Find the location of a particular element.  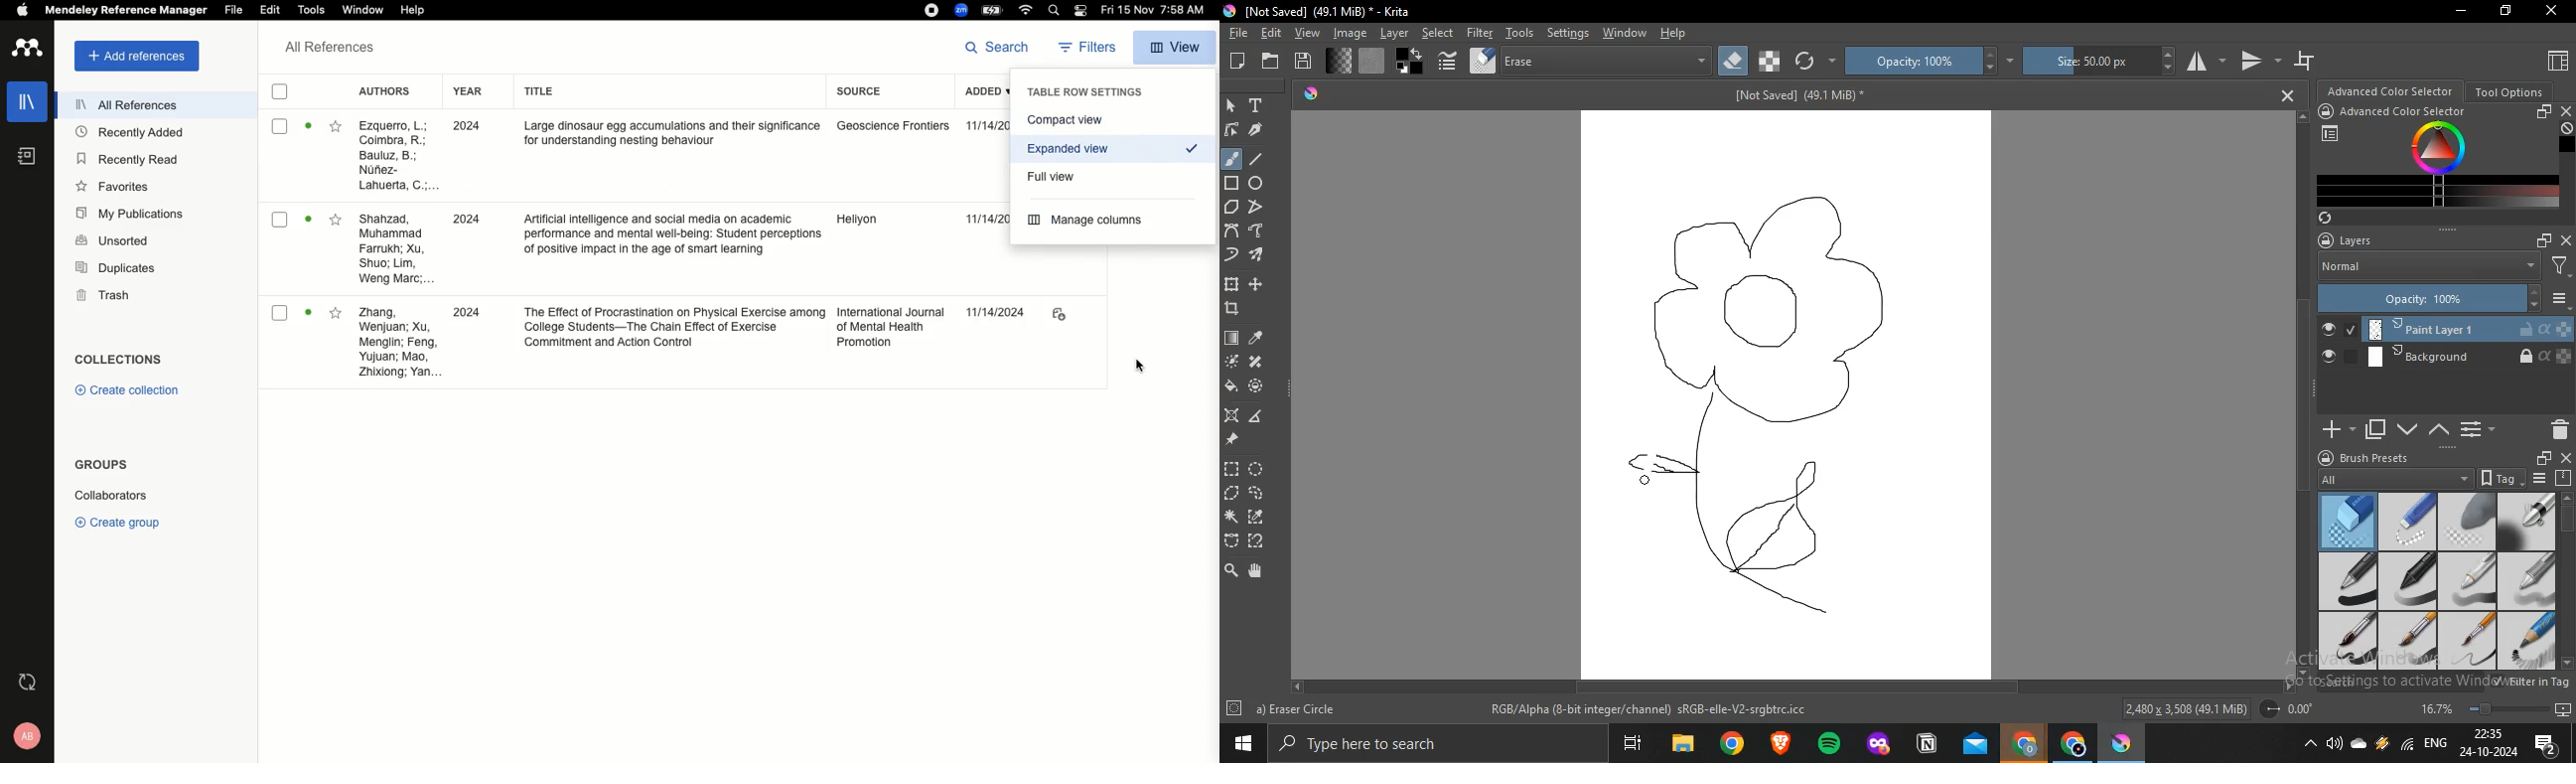

left is located at coordinates (1296, 686).